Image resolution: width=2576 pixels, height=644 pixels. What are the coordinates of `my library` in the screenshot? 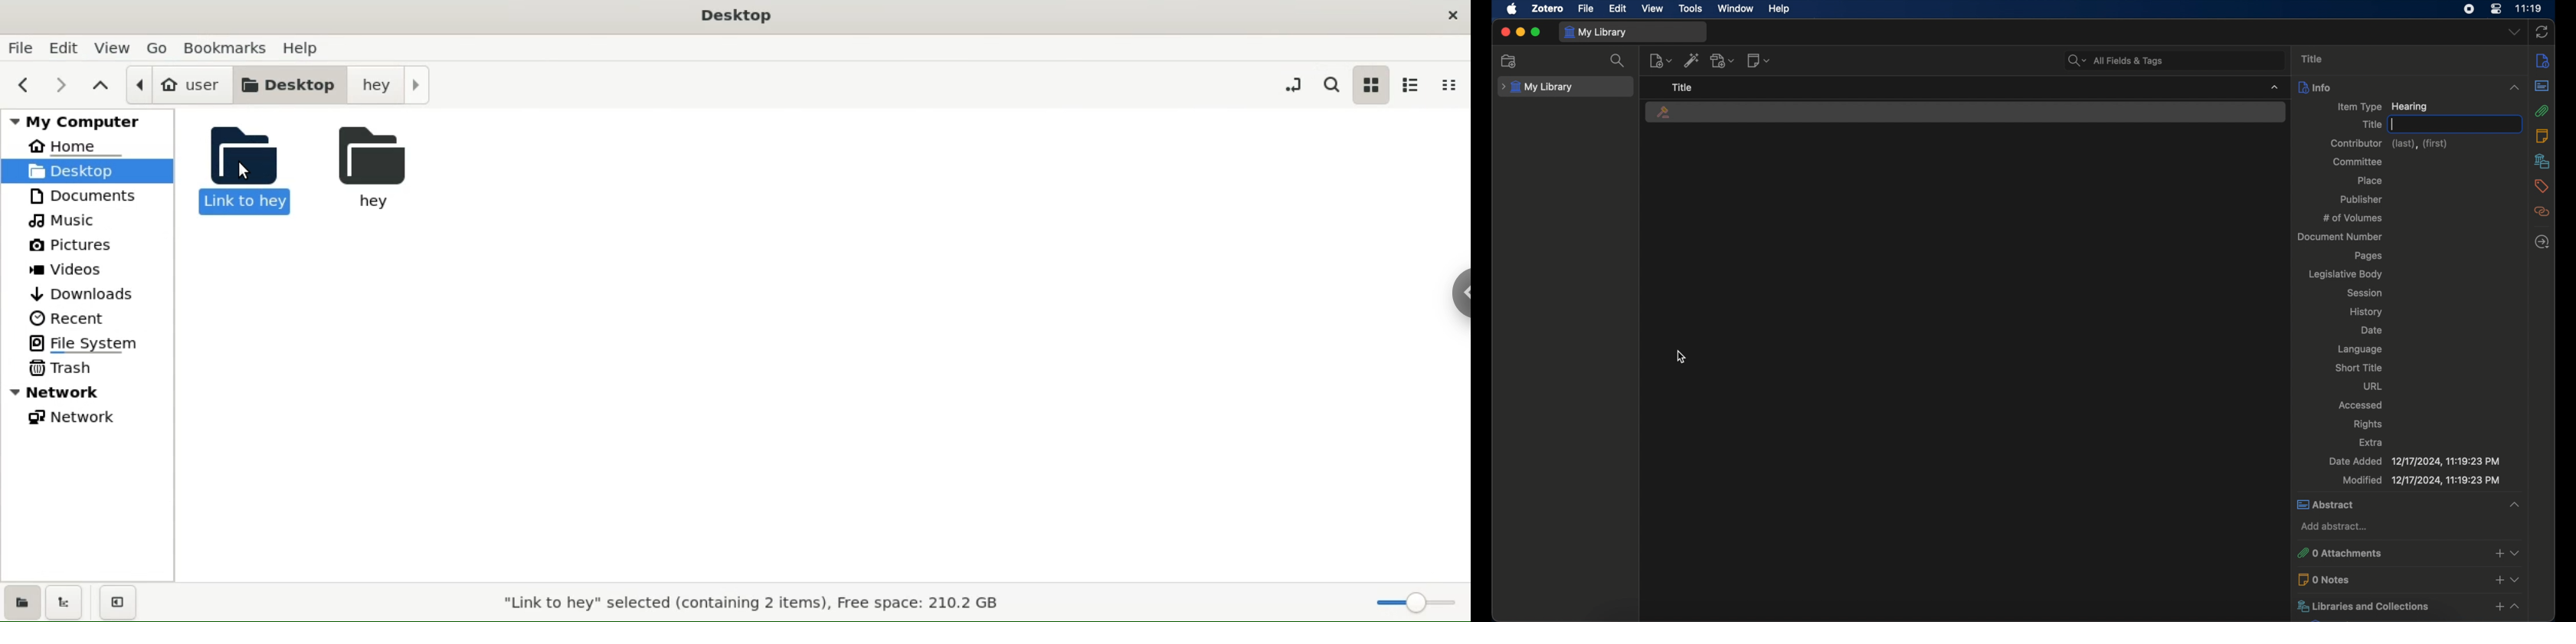 It's located at (1537, 87).